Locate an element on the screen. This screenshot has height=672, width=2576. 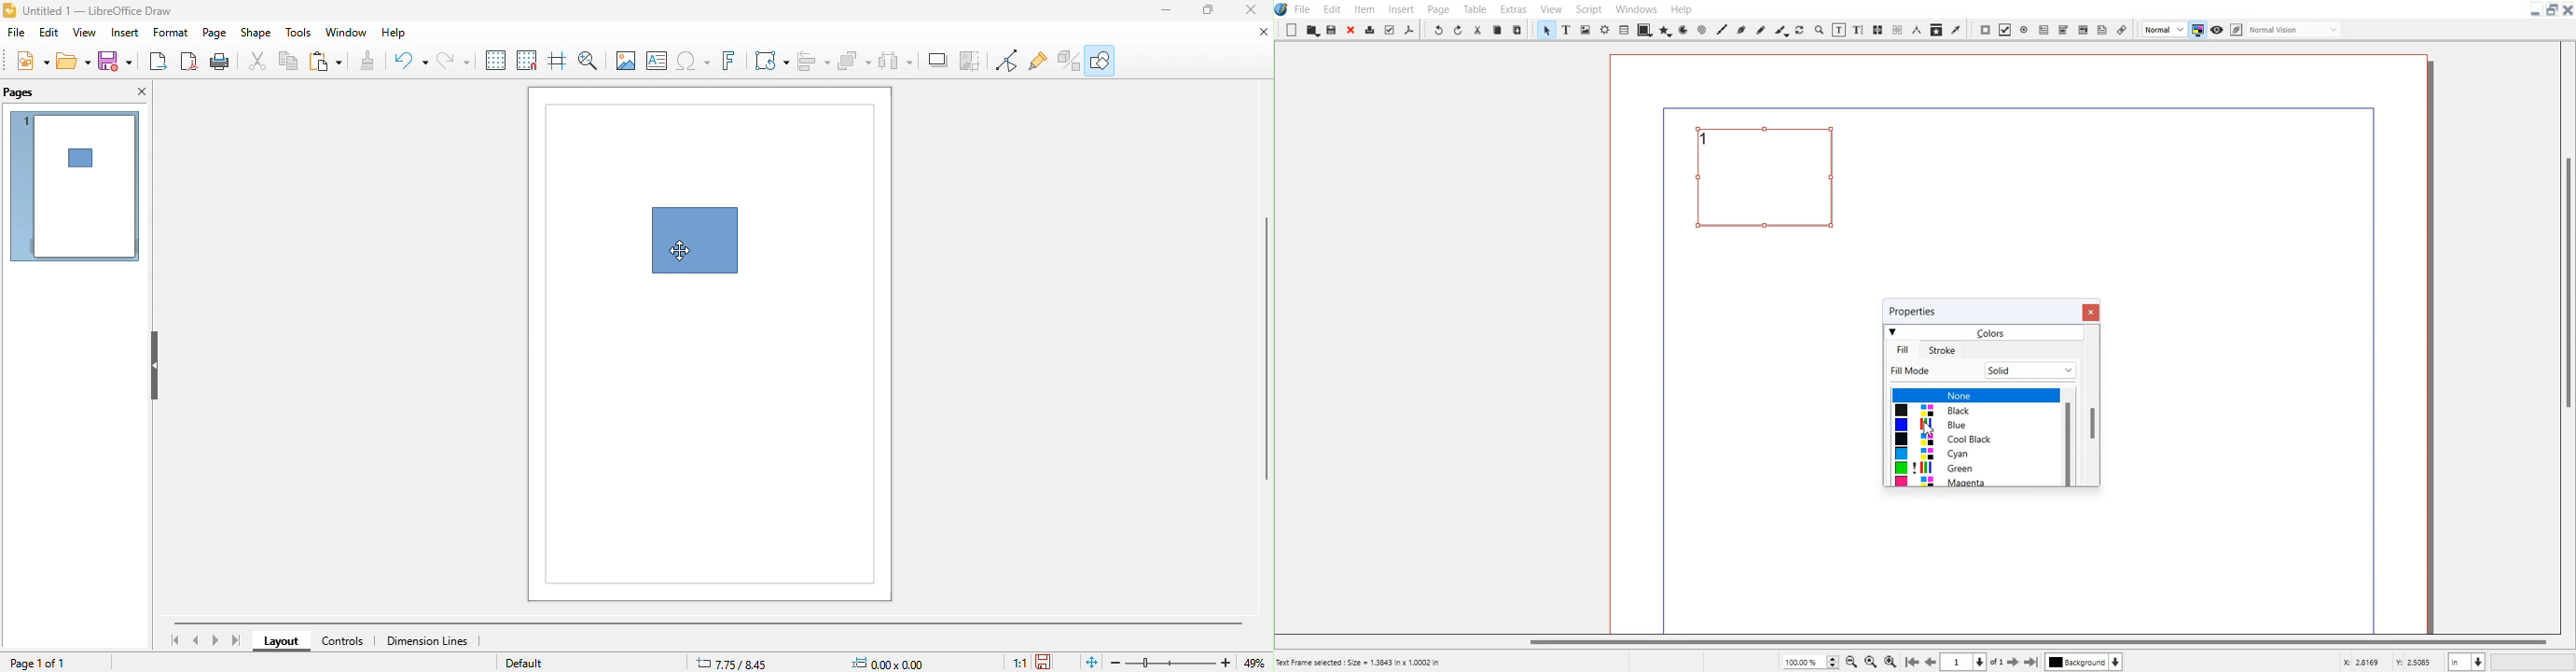
Colors is located at coordinates (1979, 333).